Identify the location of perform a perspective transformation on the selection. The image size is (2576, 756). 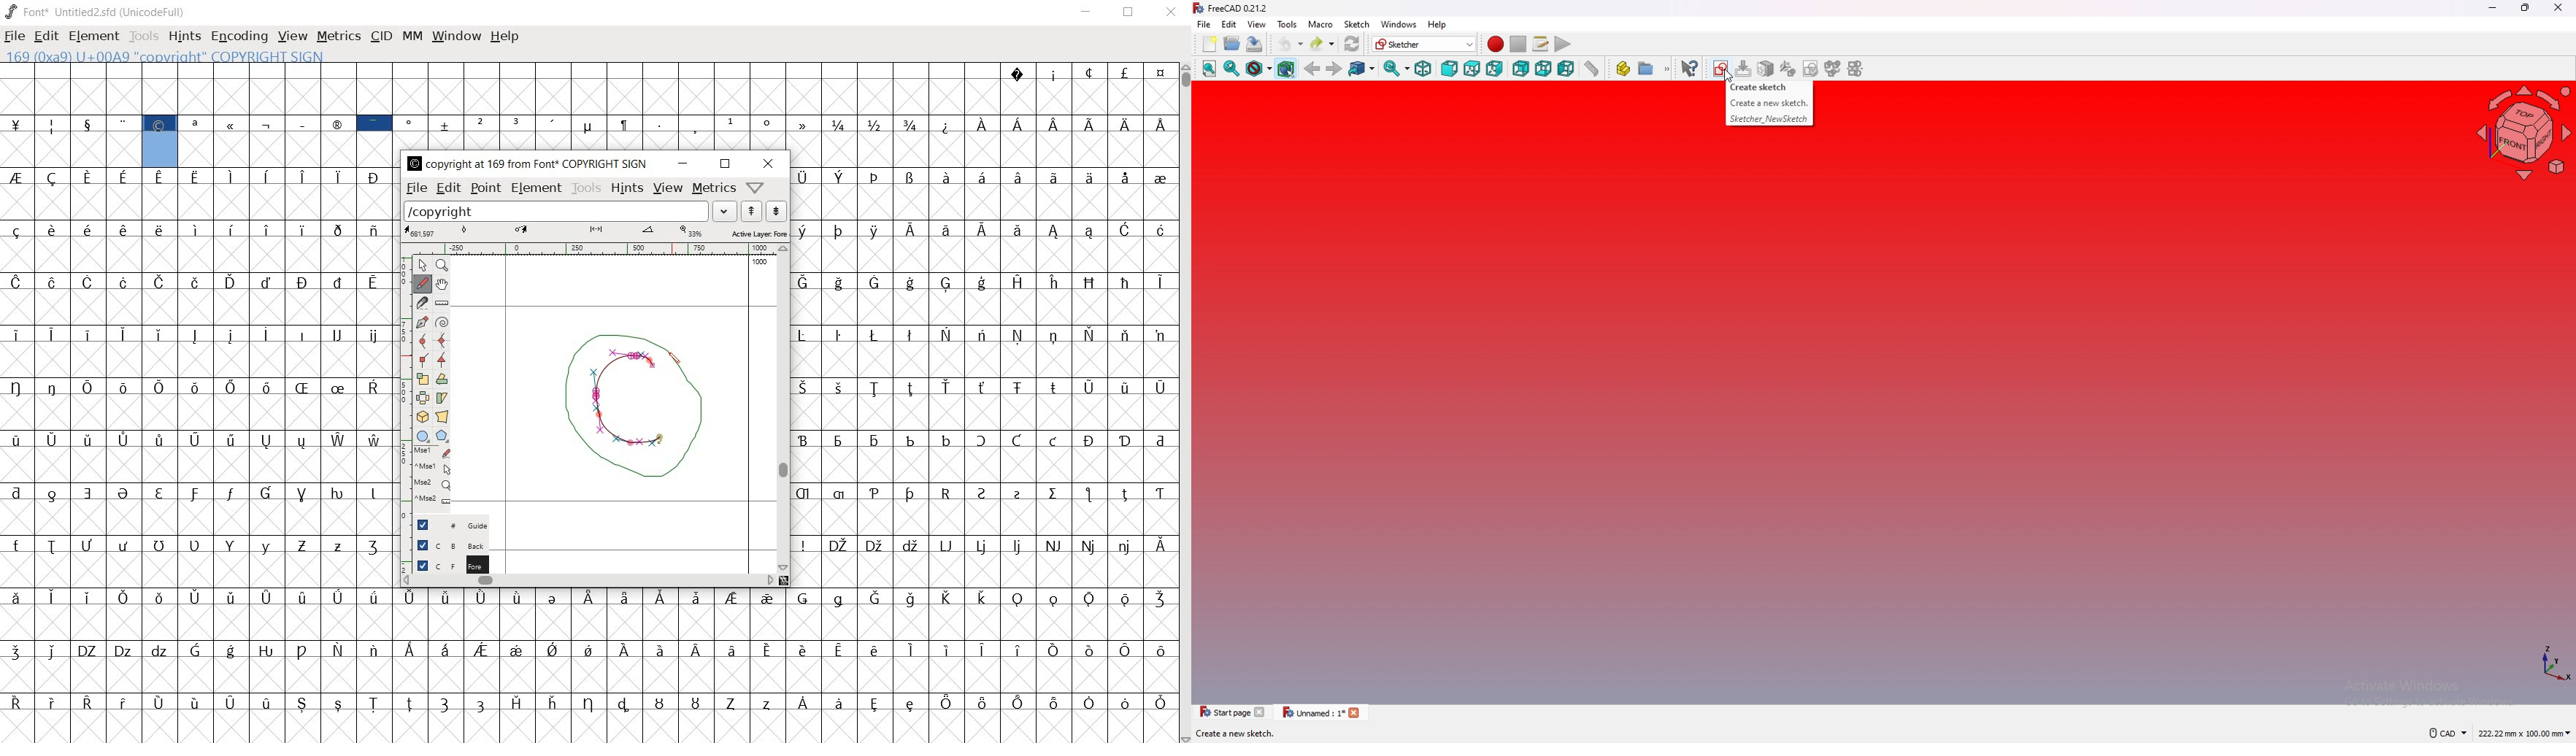
(442, 417).